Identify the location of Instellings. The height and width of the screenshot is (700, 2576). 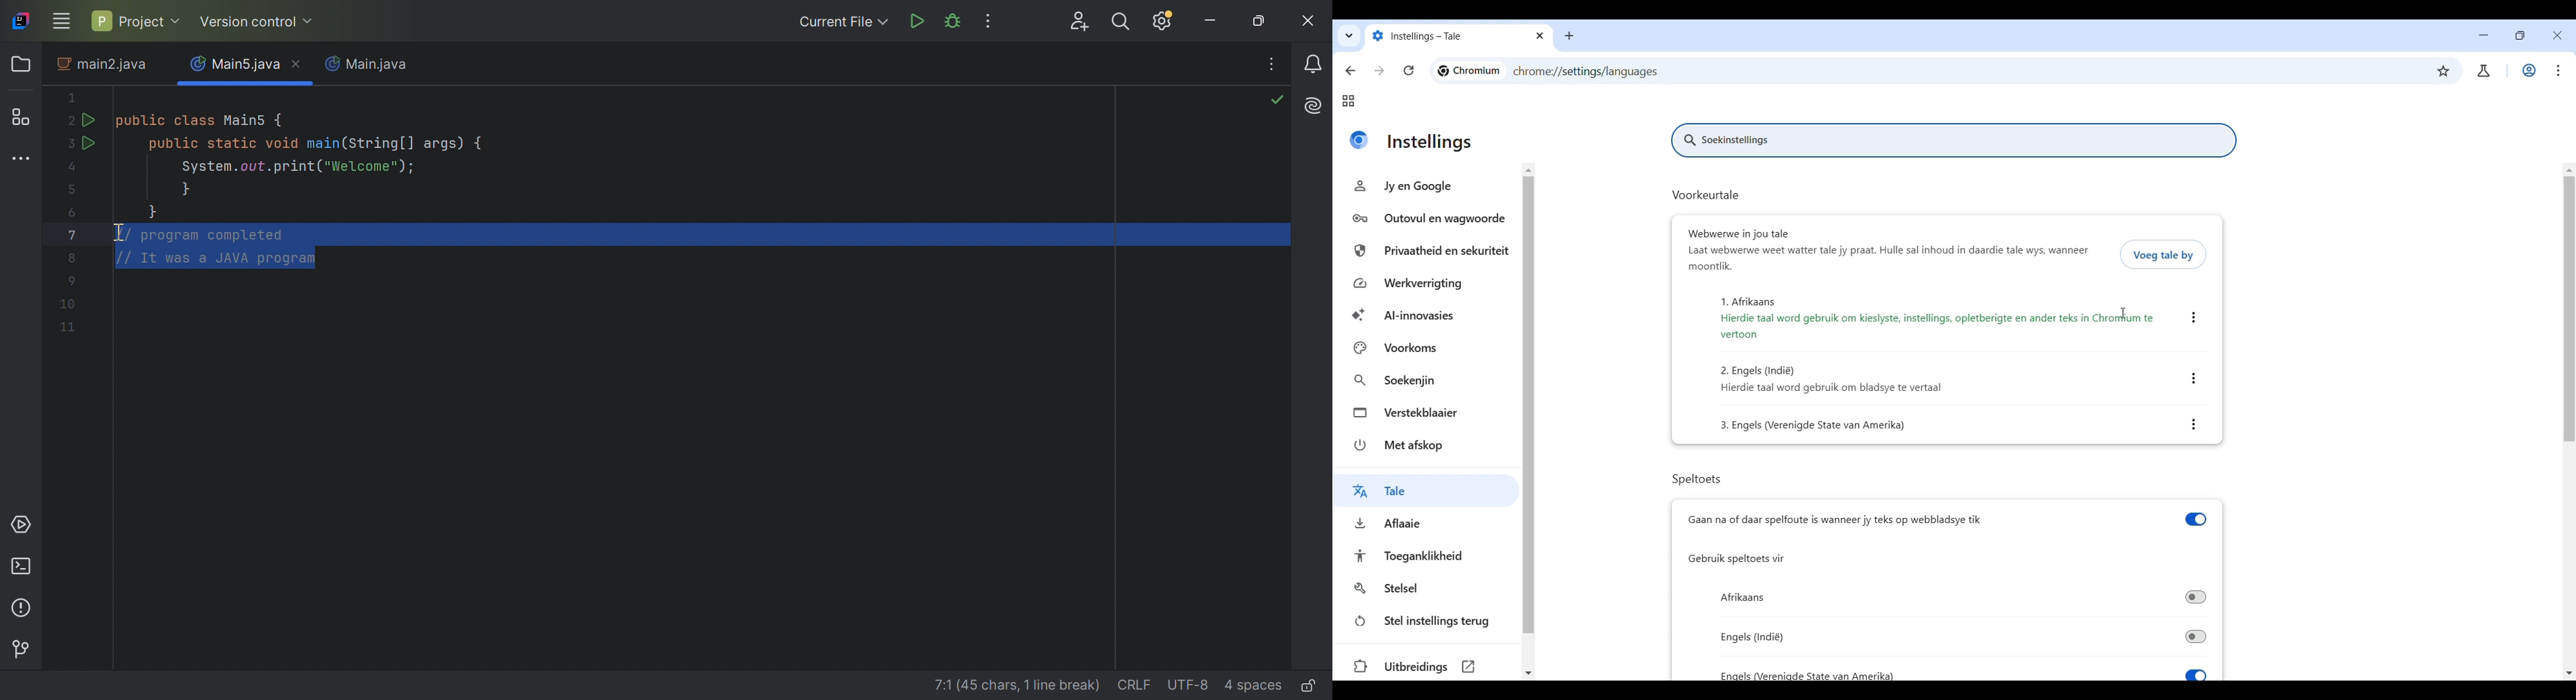
(1413, 141).